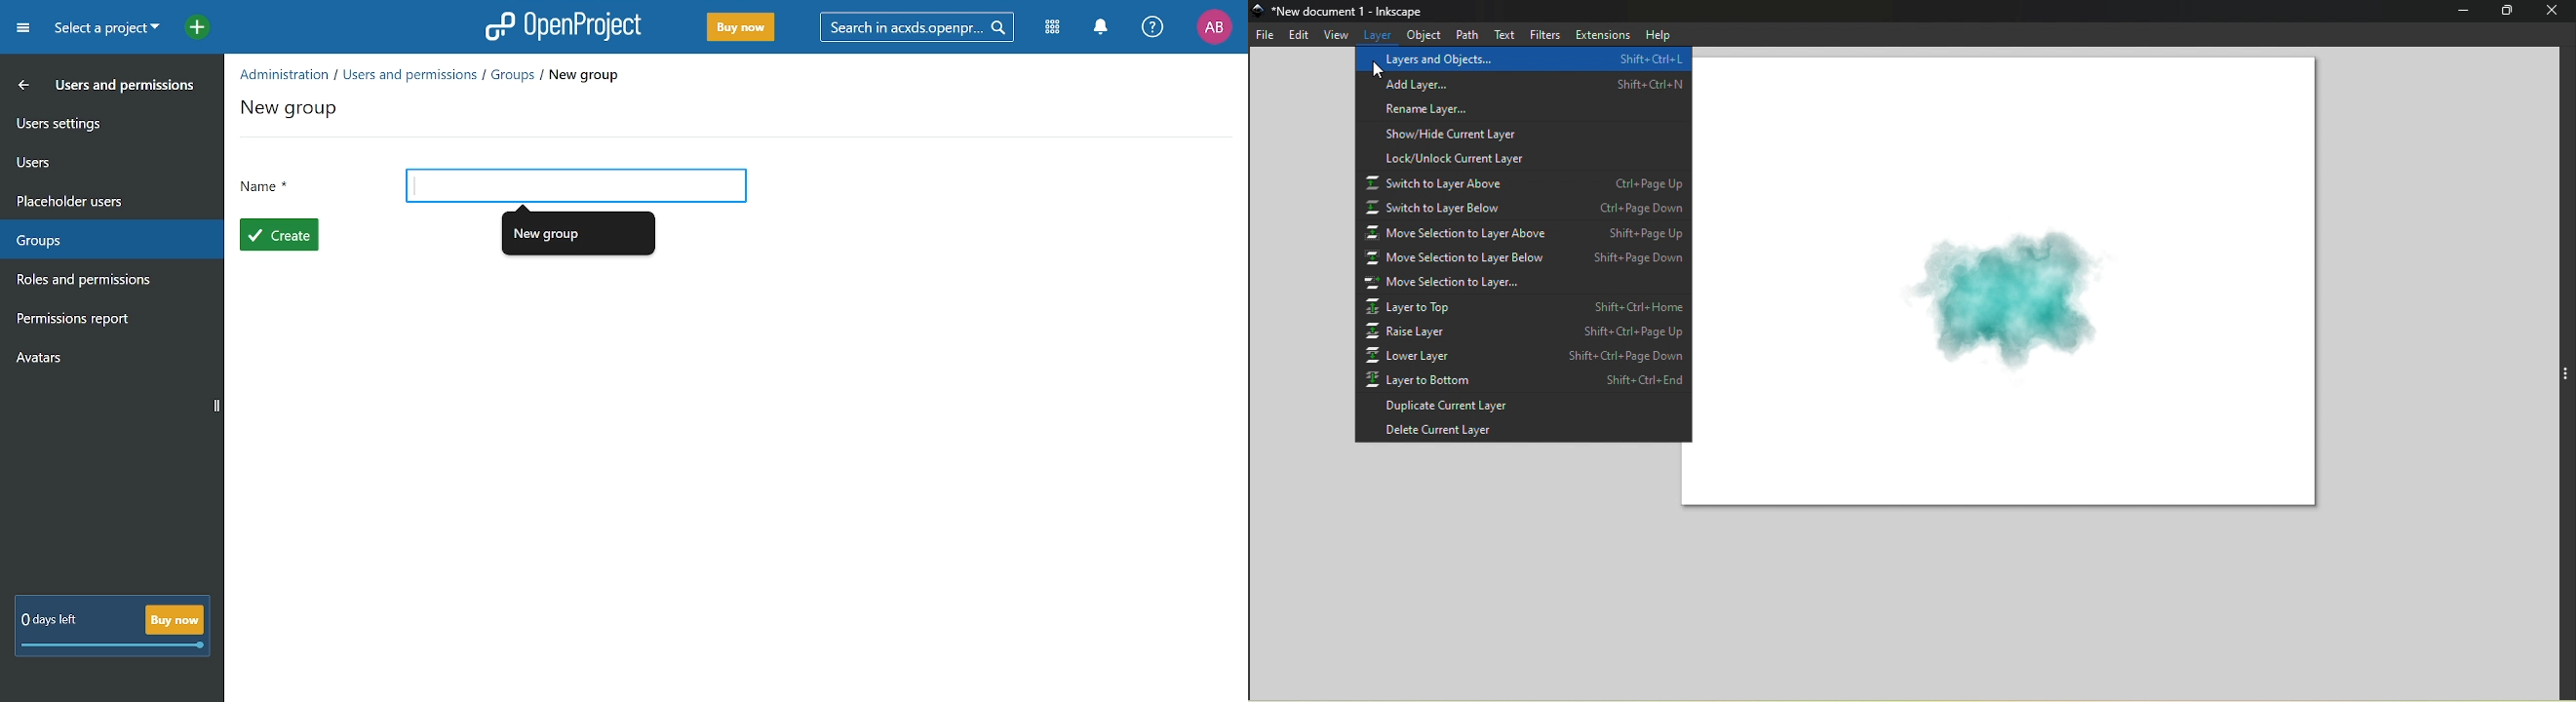 The image size is (2576, 728). I want to click on Move selection to layer below, so click(1526, 260).